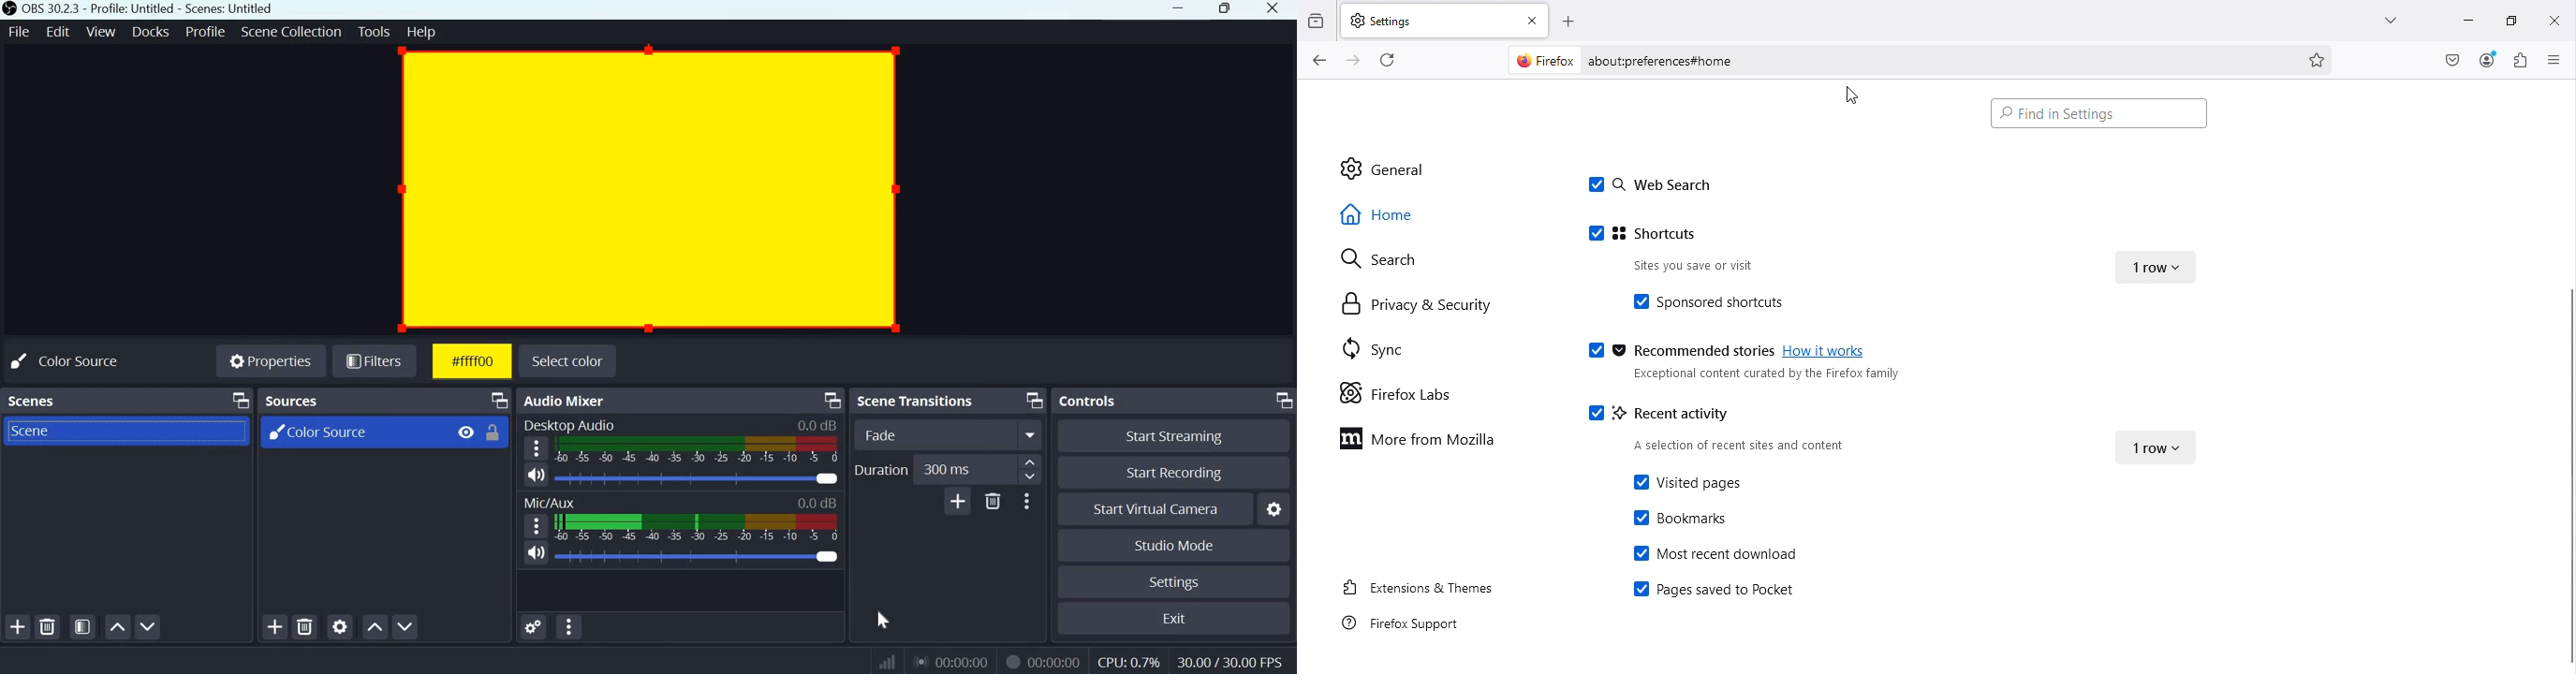 This screenshot has height=700, width=2576. I want to click on Mic/Aux, so click(549, 502).